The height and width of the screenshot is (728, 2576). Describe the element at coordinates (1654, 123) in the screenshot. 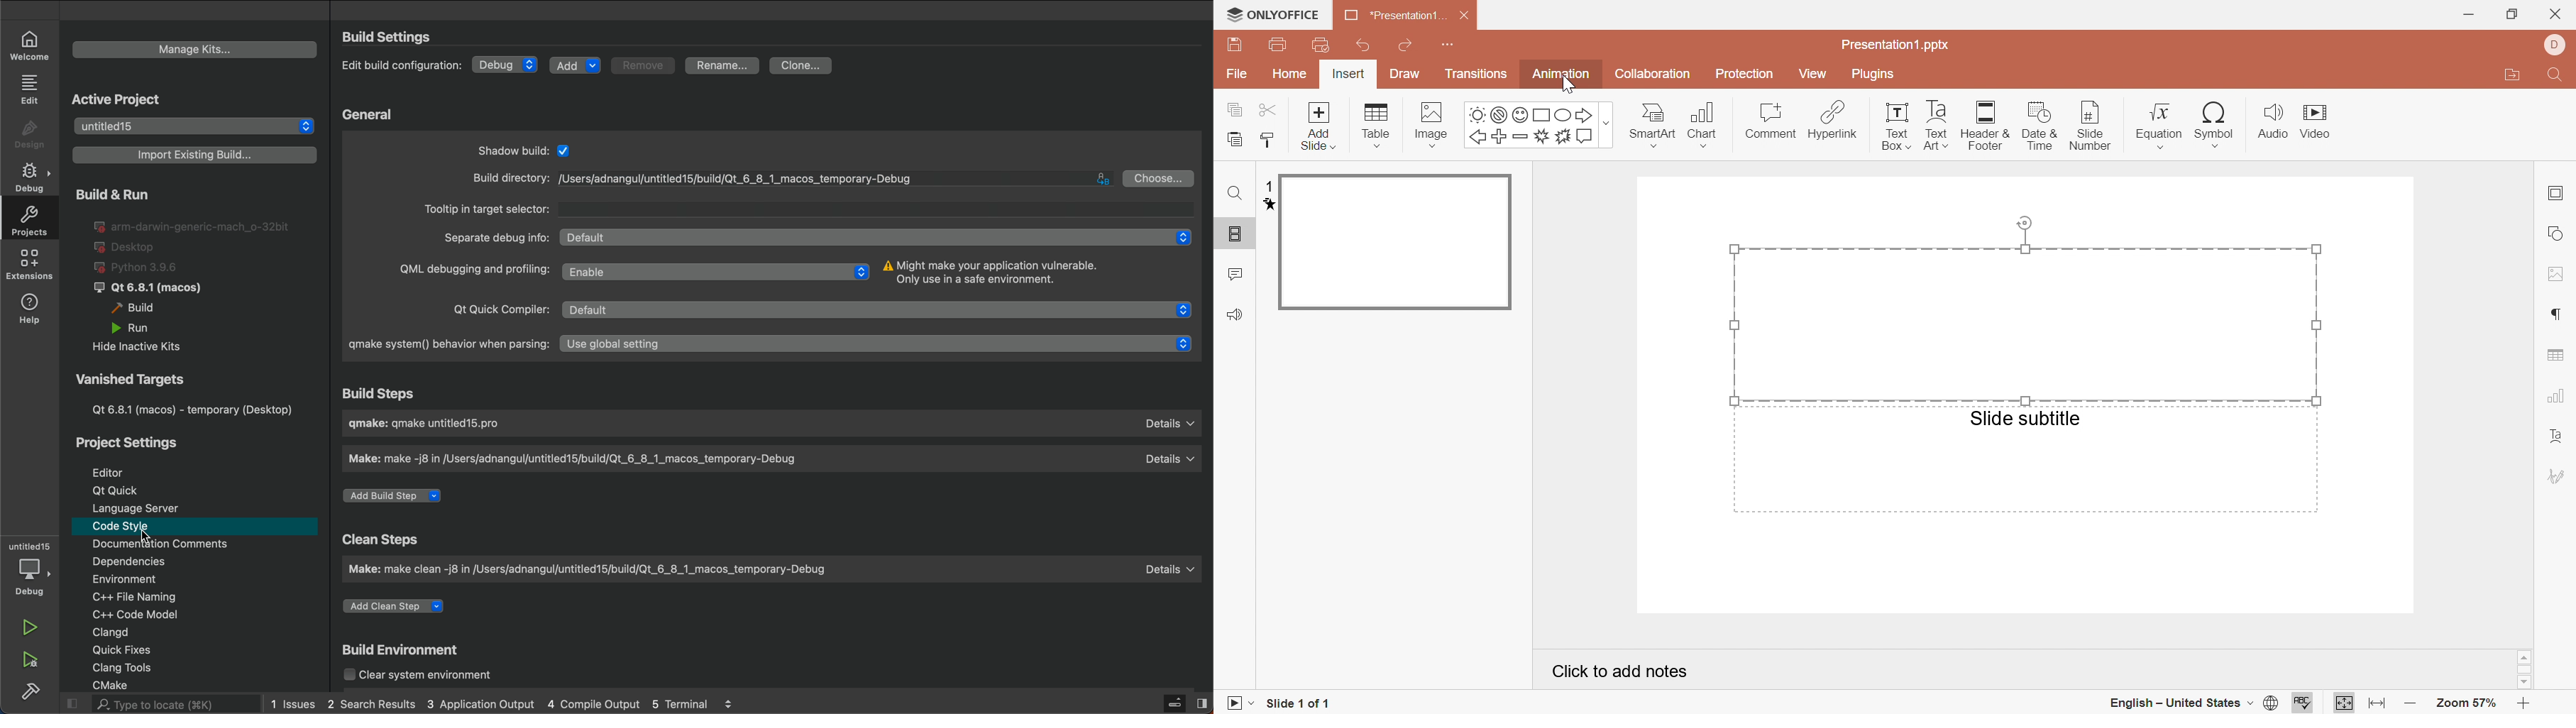

I see `smartart` at that location.